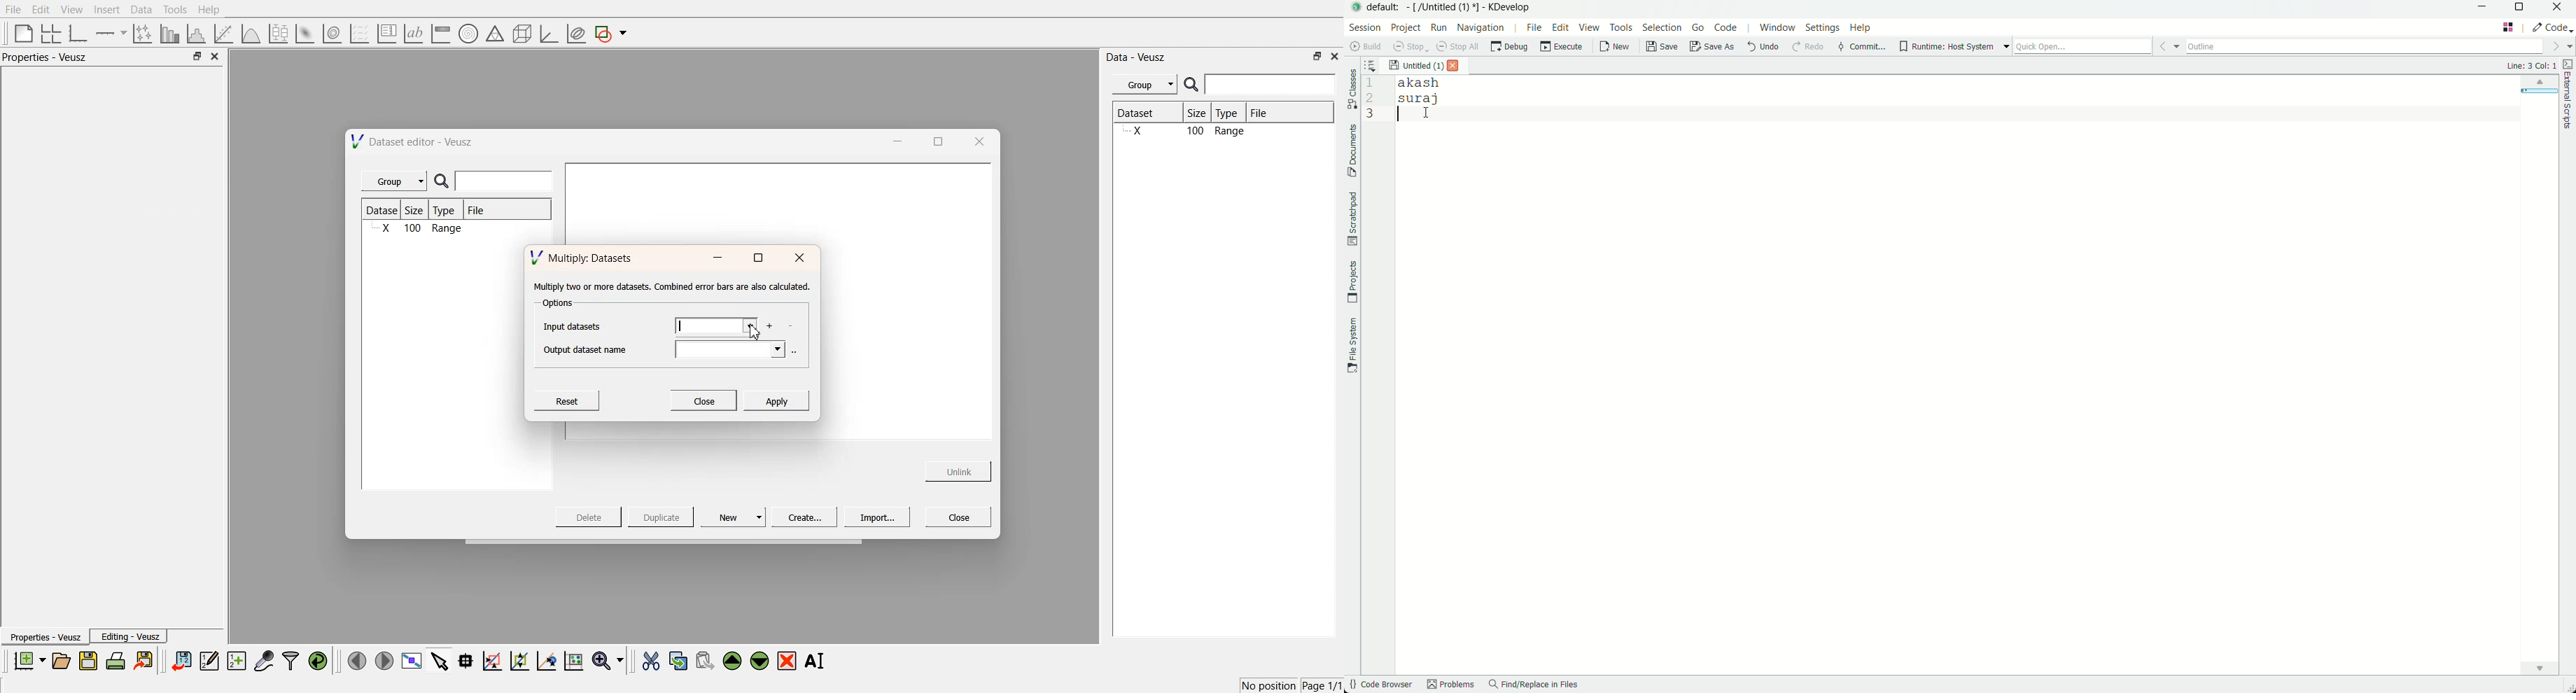 This screenshot has height=700, width=2576. Describe the element at coordinates (1380, 685) in the screenshot. I see `code browser` at that location.